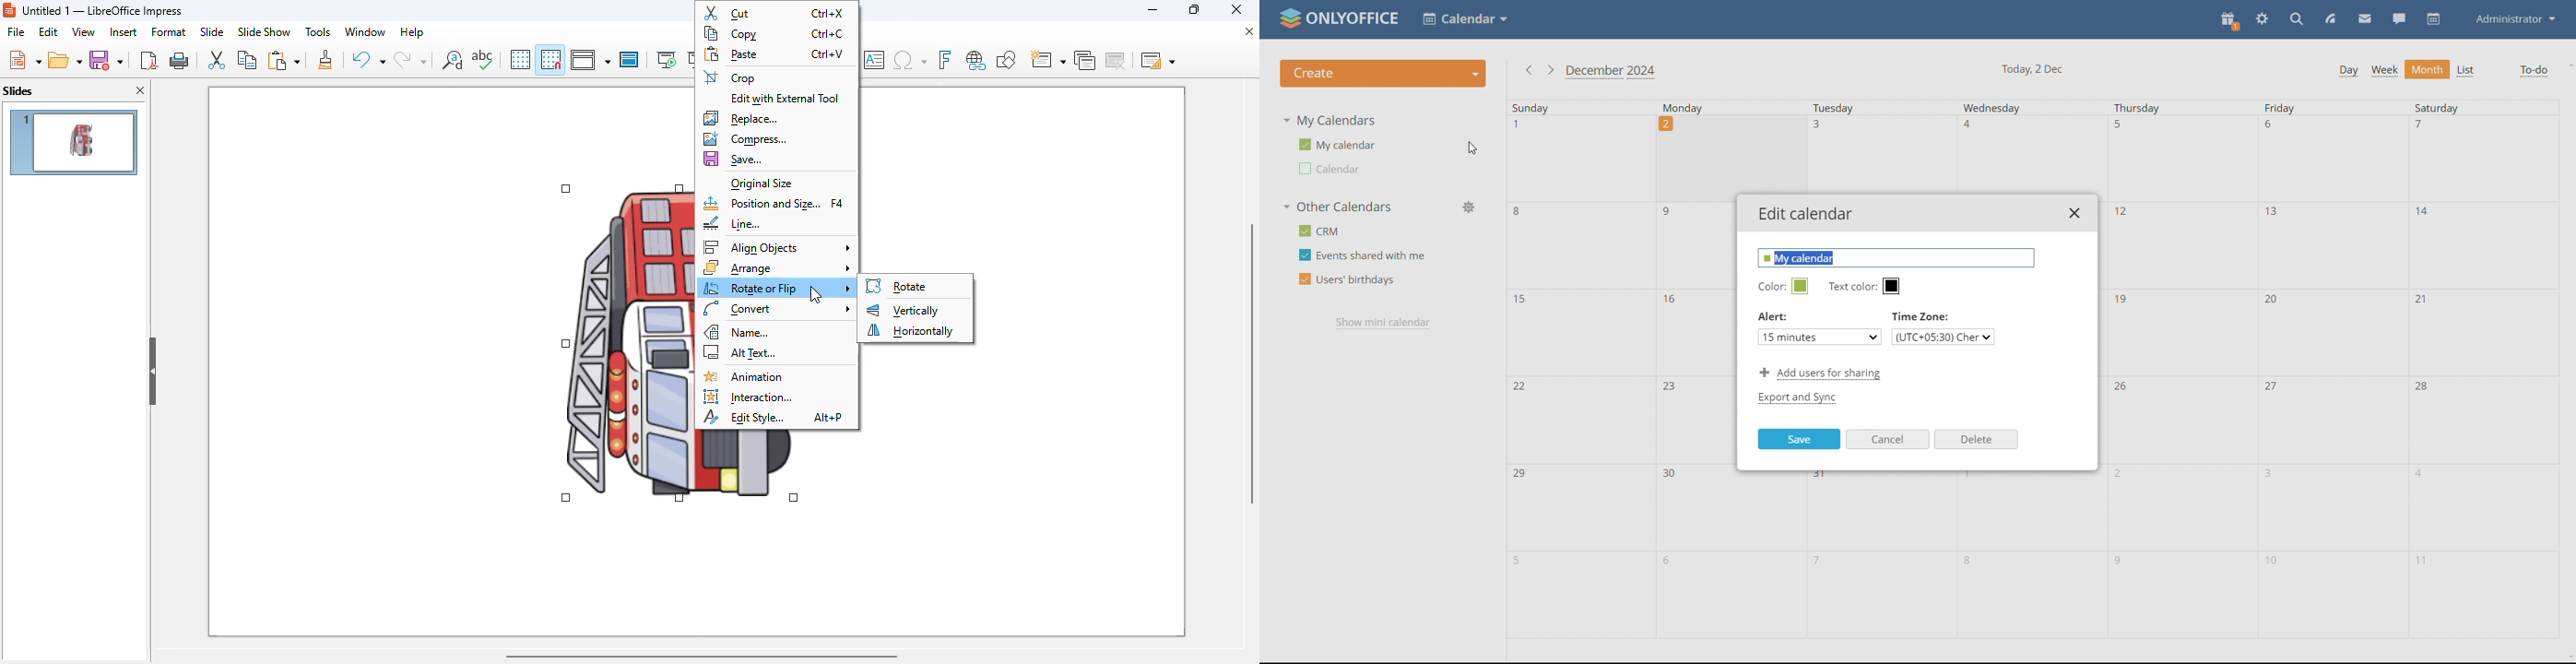  I want to click on new slide, so click(1048, 59).